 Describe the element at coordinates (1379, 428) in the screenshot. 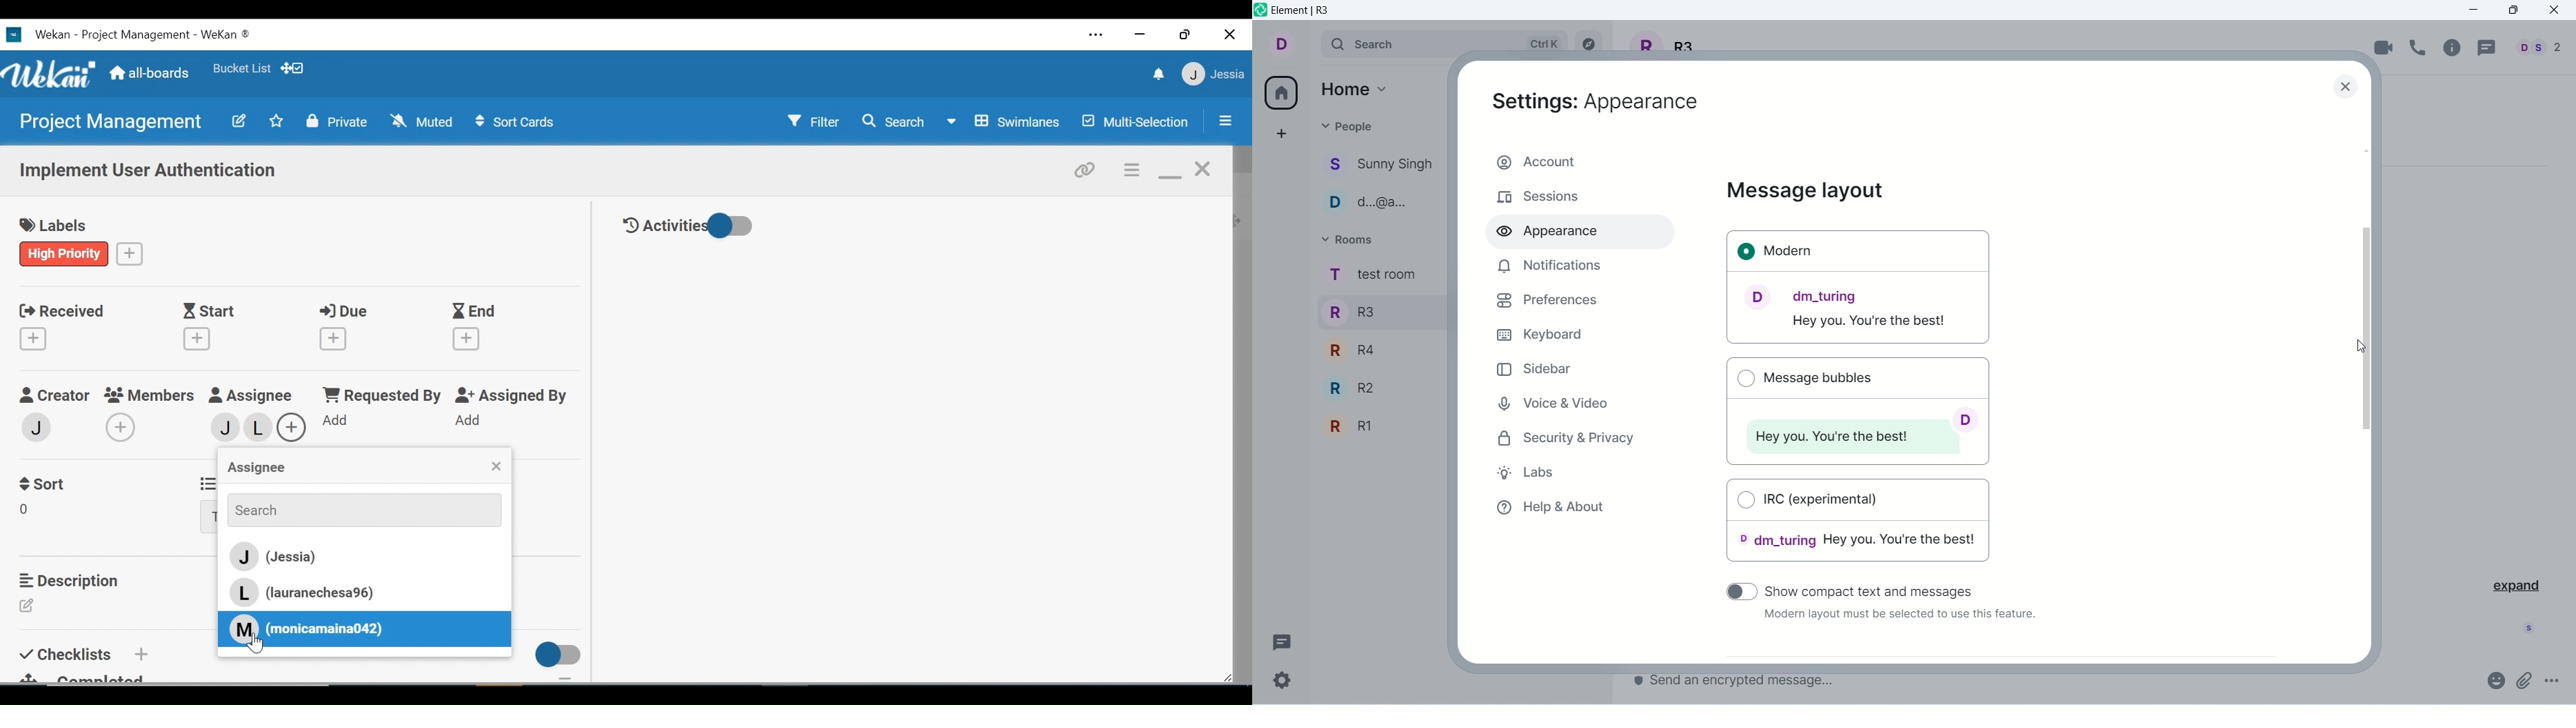

I see `R1` at that location.